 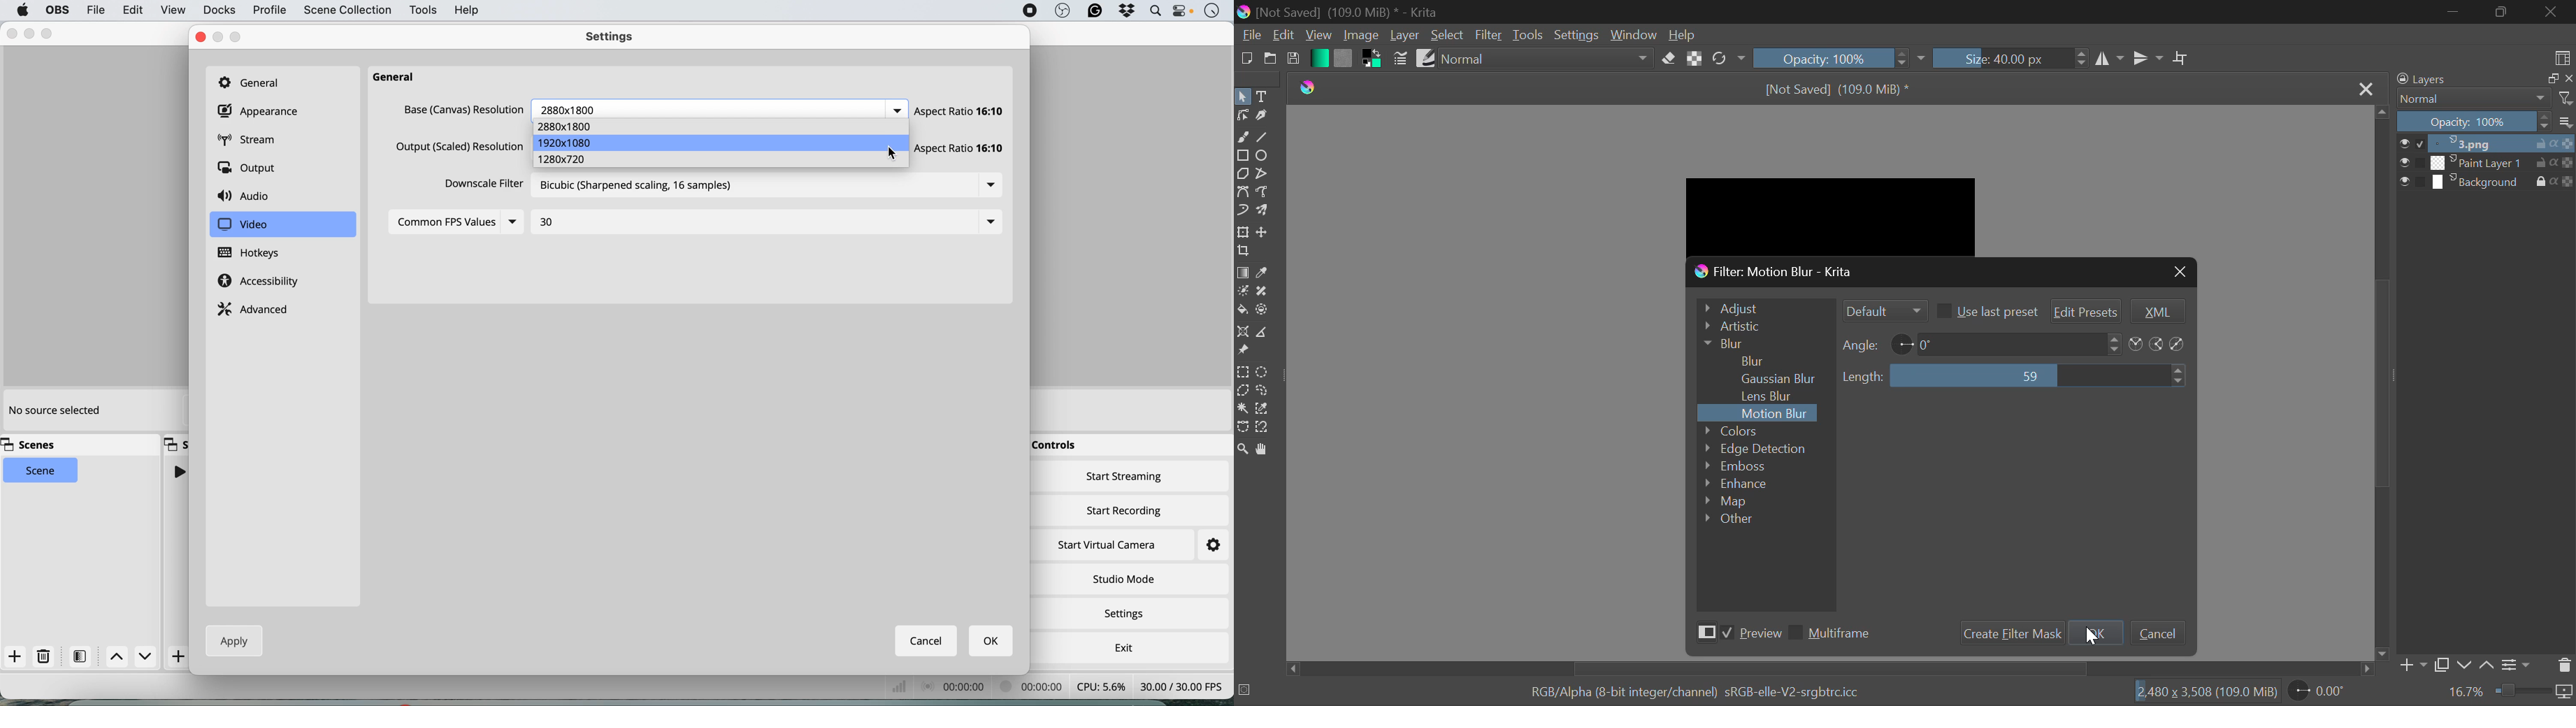 I want to click on Image, so click(x=1360, y=36).